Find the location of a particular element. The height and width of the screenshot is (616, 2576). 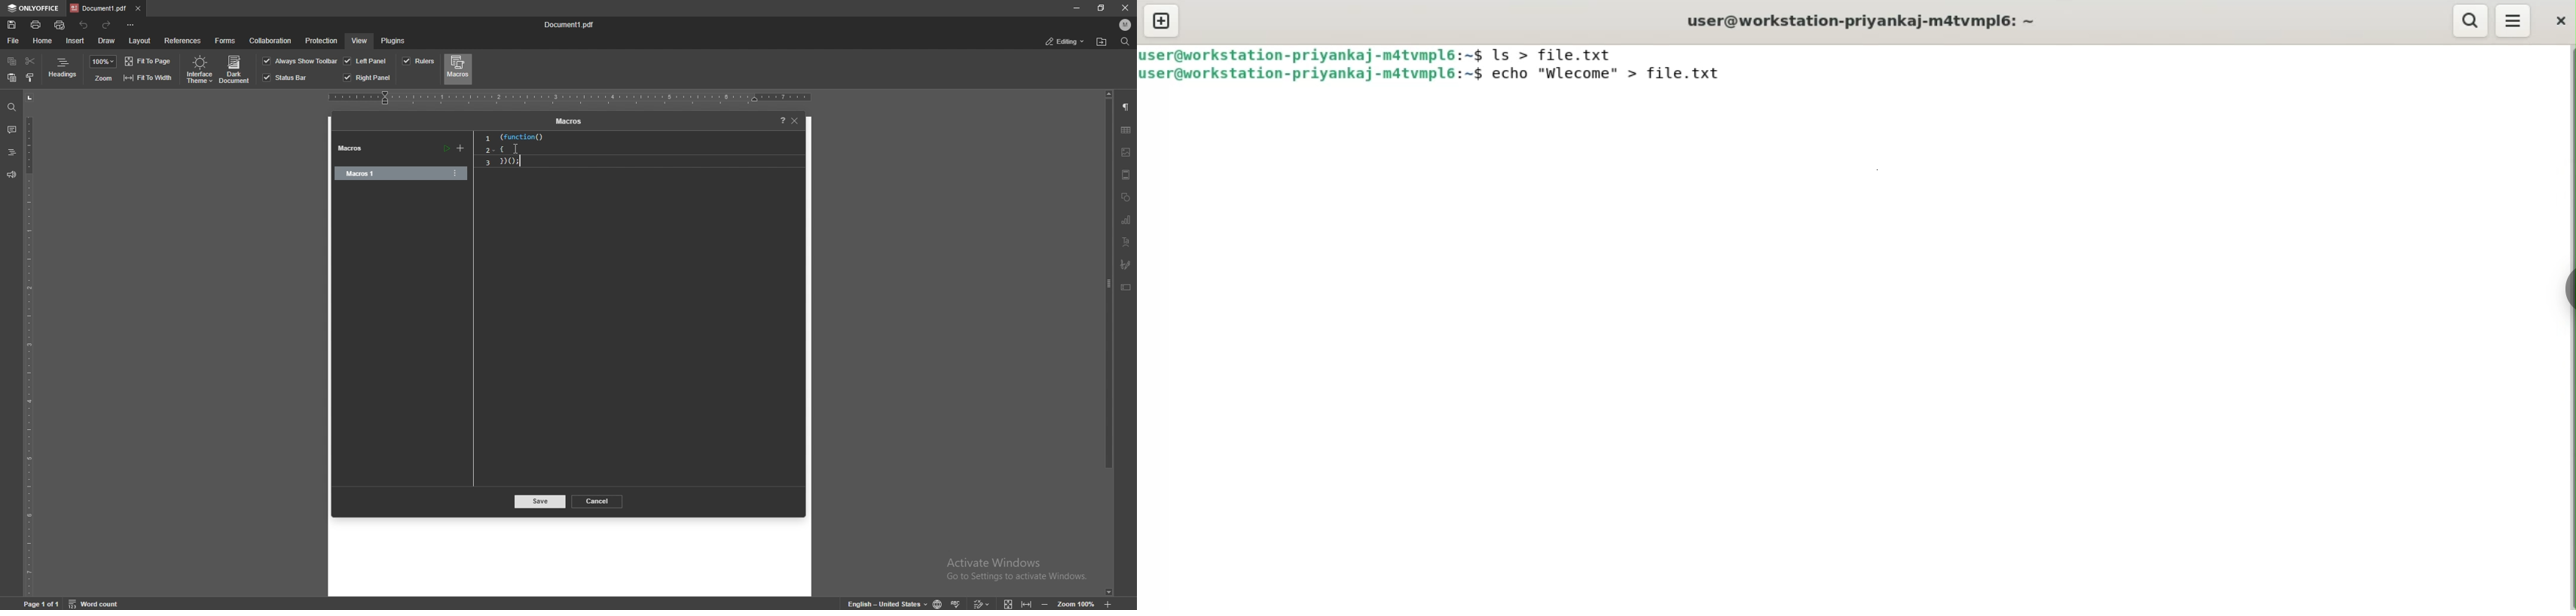

macros is located at coordinates (458, 69).